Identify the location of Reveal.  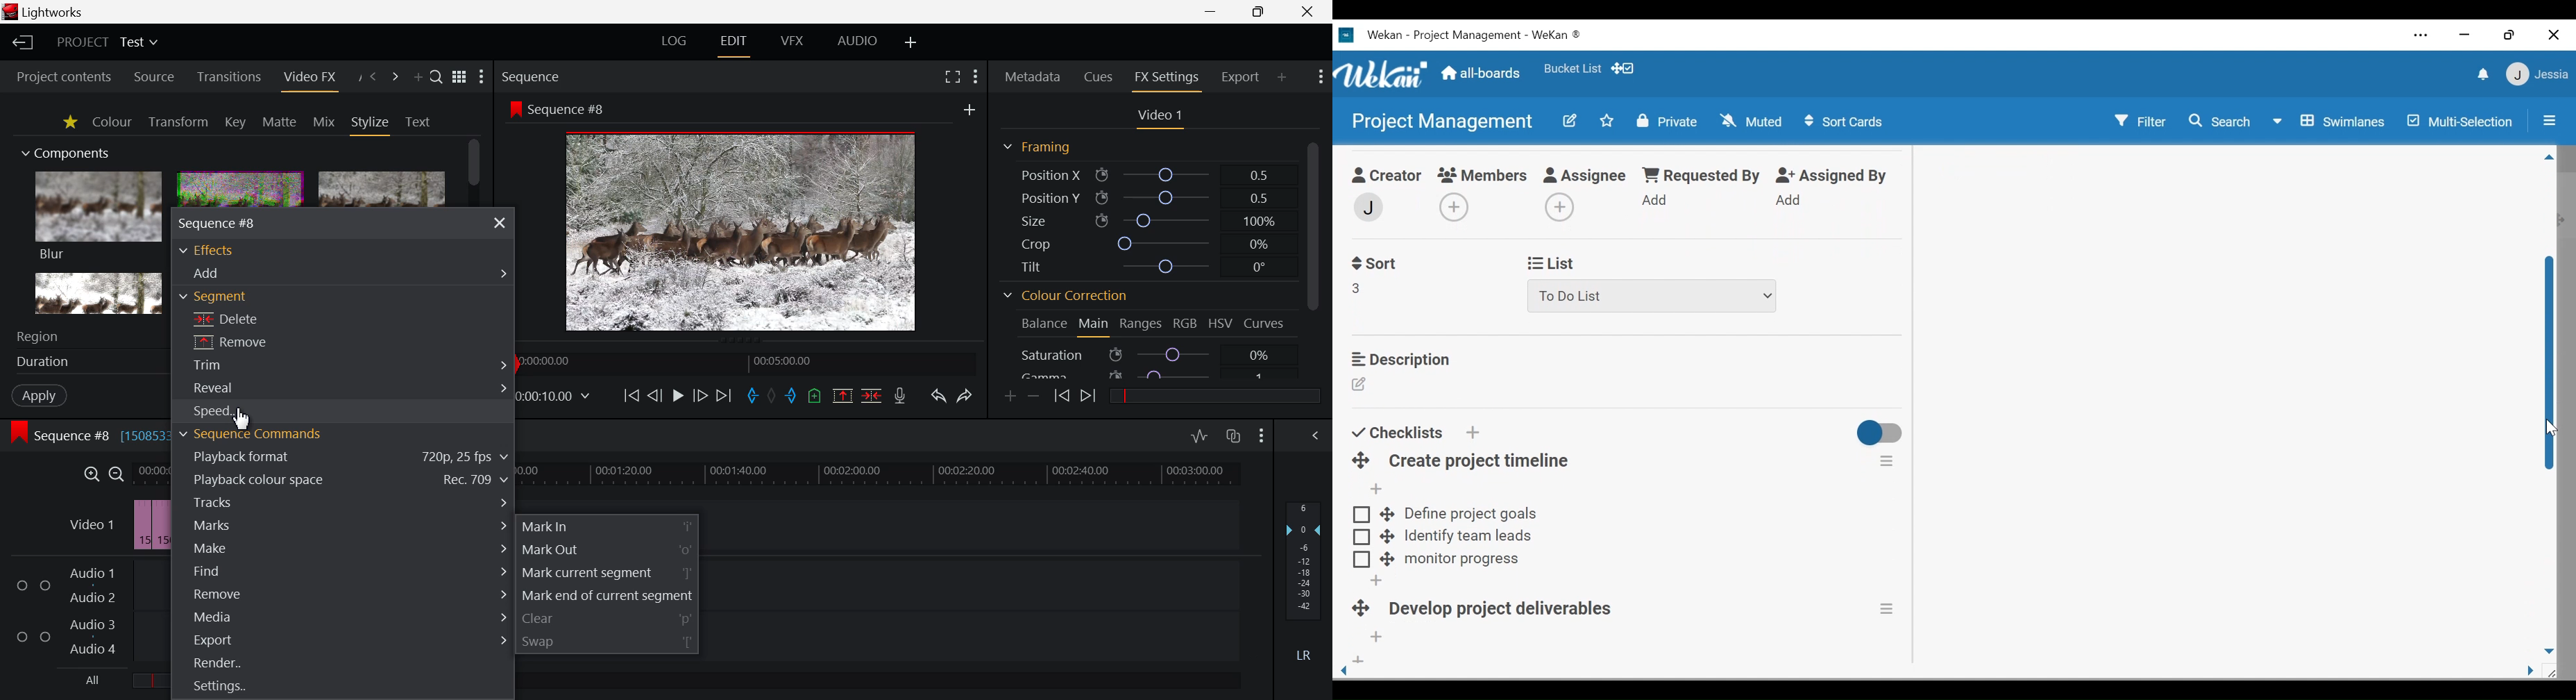
(347, 390).